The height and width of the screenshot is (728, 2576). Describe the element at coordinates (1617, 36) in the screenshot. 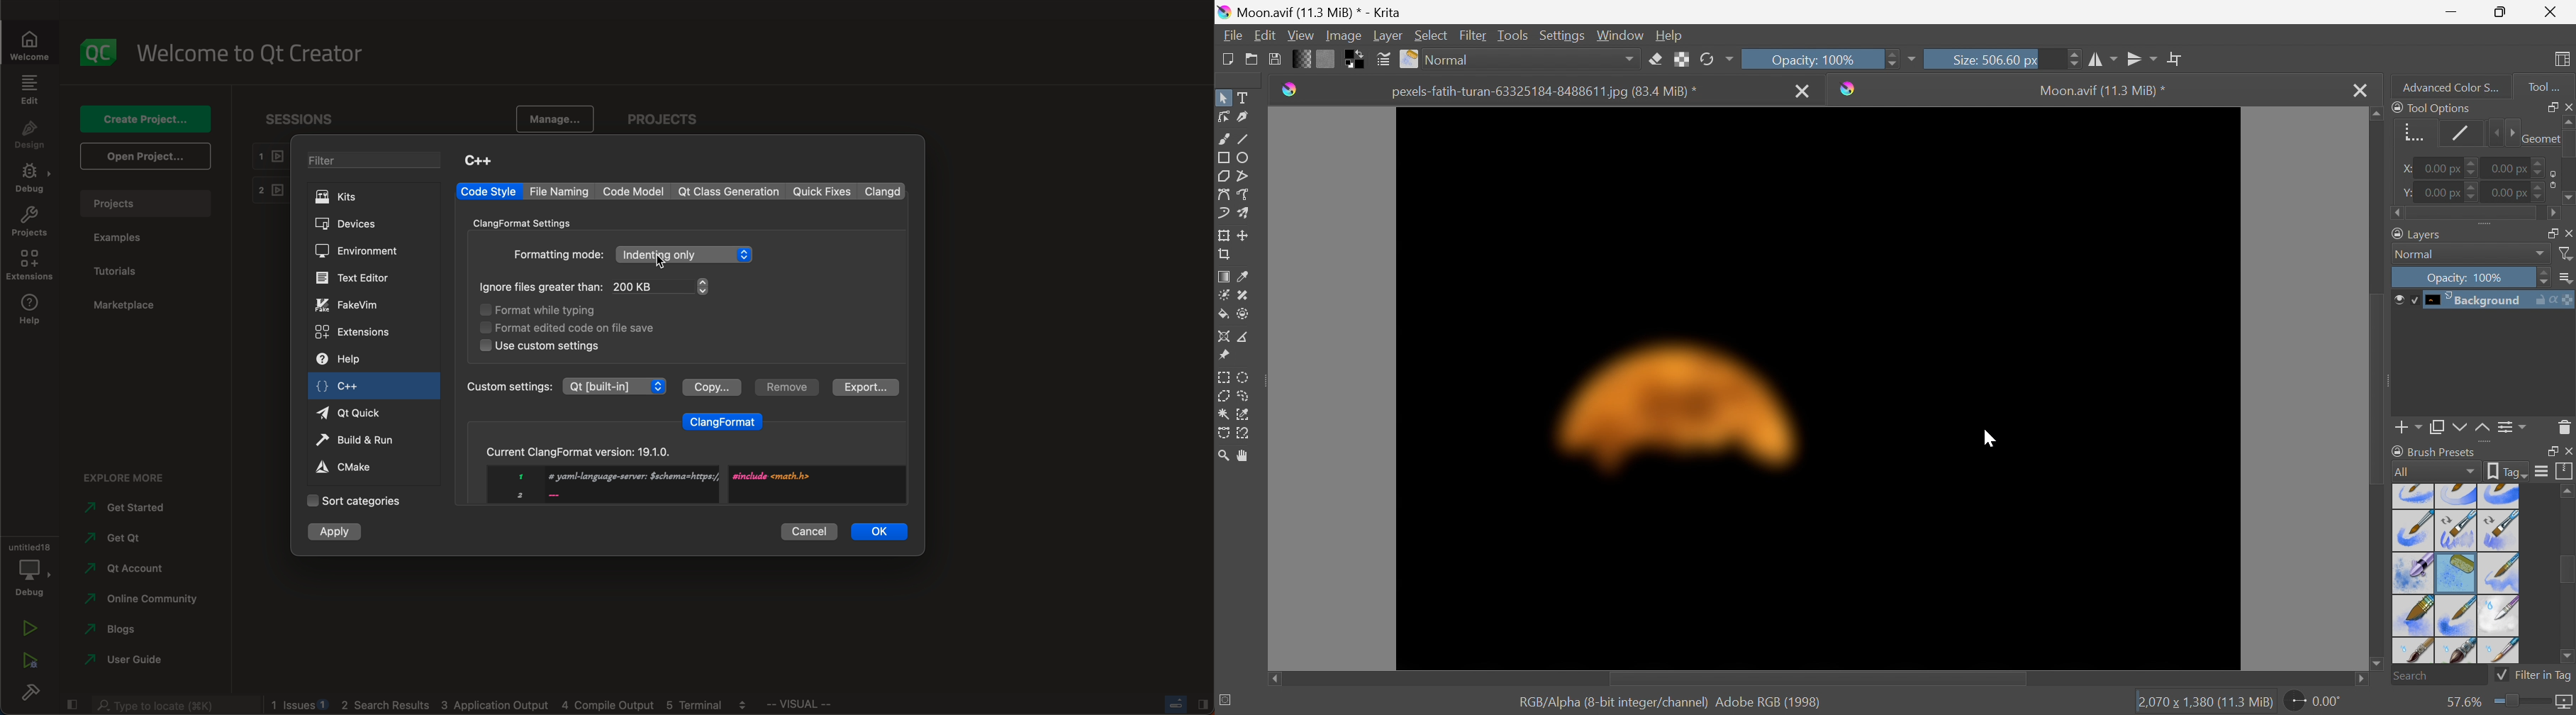

I see `Window` at that location.